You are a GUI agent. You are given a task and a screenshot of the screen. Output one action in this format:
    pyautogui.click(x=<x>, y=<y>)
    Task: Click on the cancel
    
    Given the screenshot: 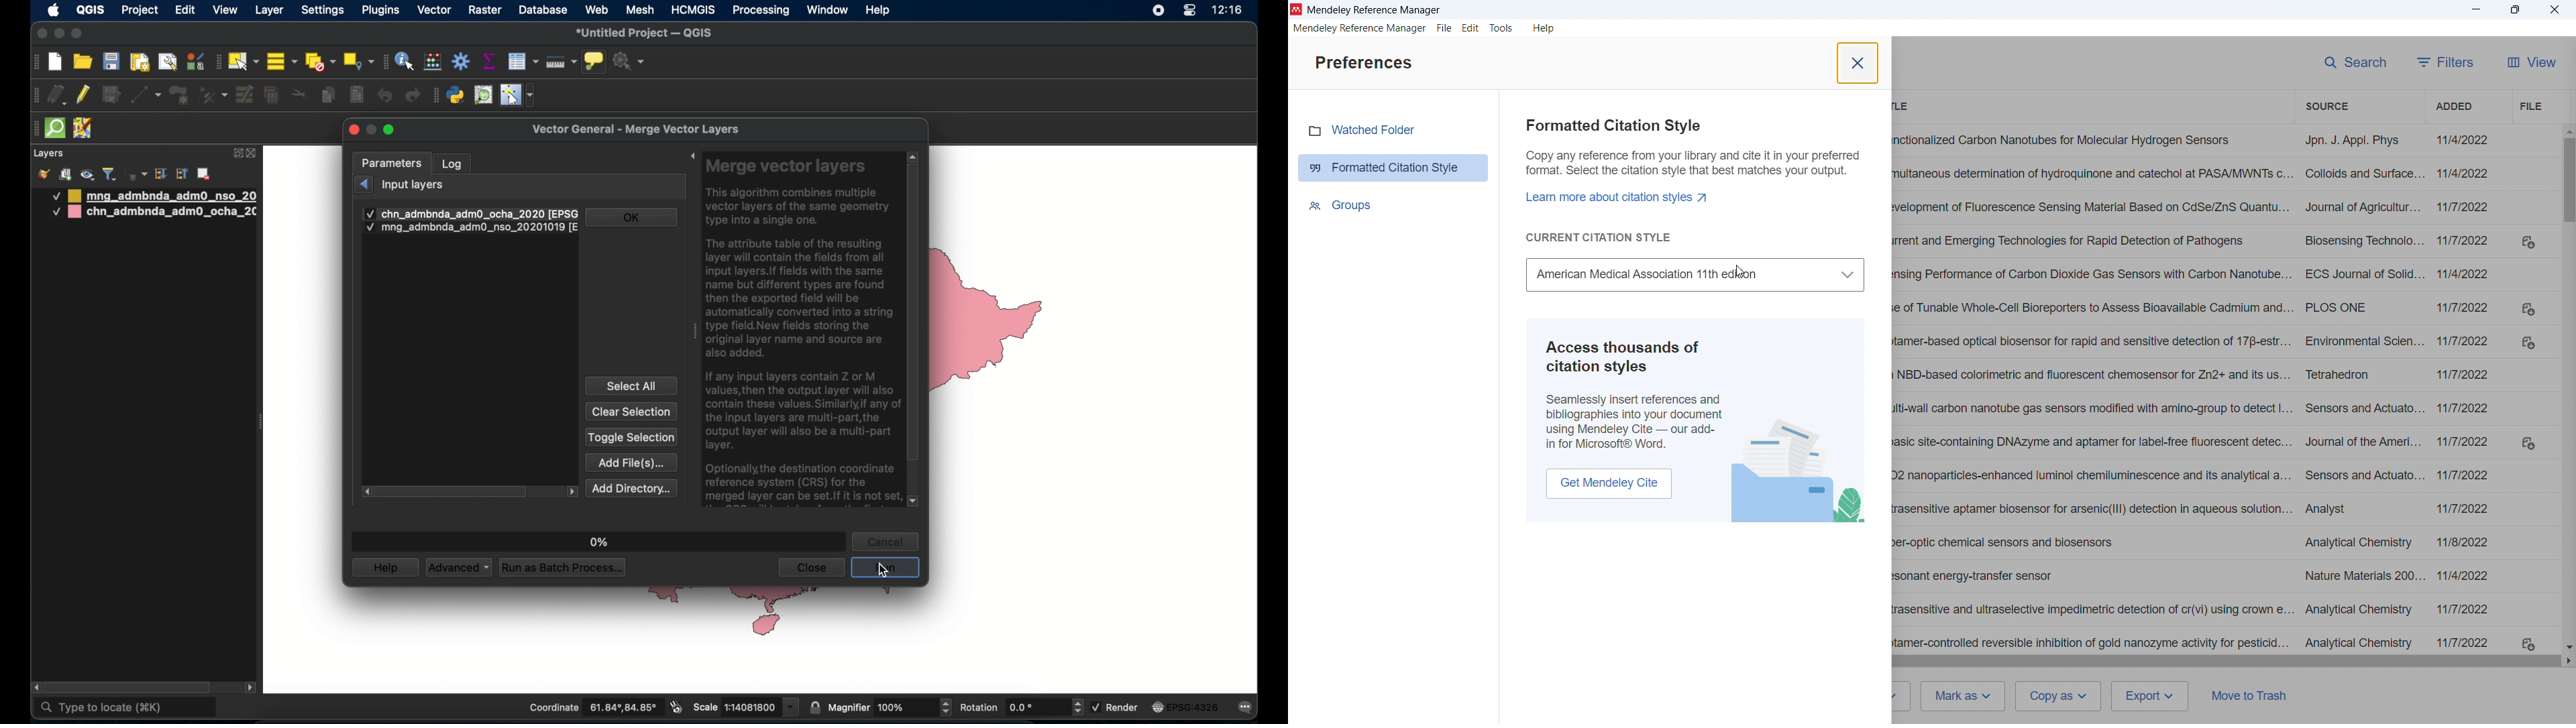 What is the action you would take?
    pyautogui.click(x=887, y=541)
    